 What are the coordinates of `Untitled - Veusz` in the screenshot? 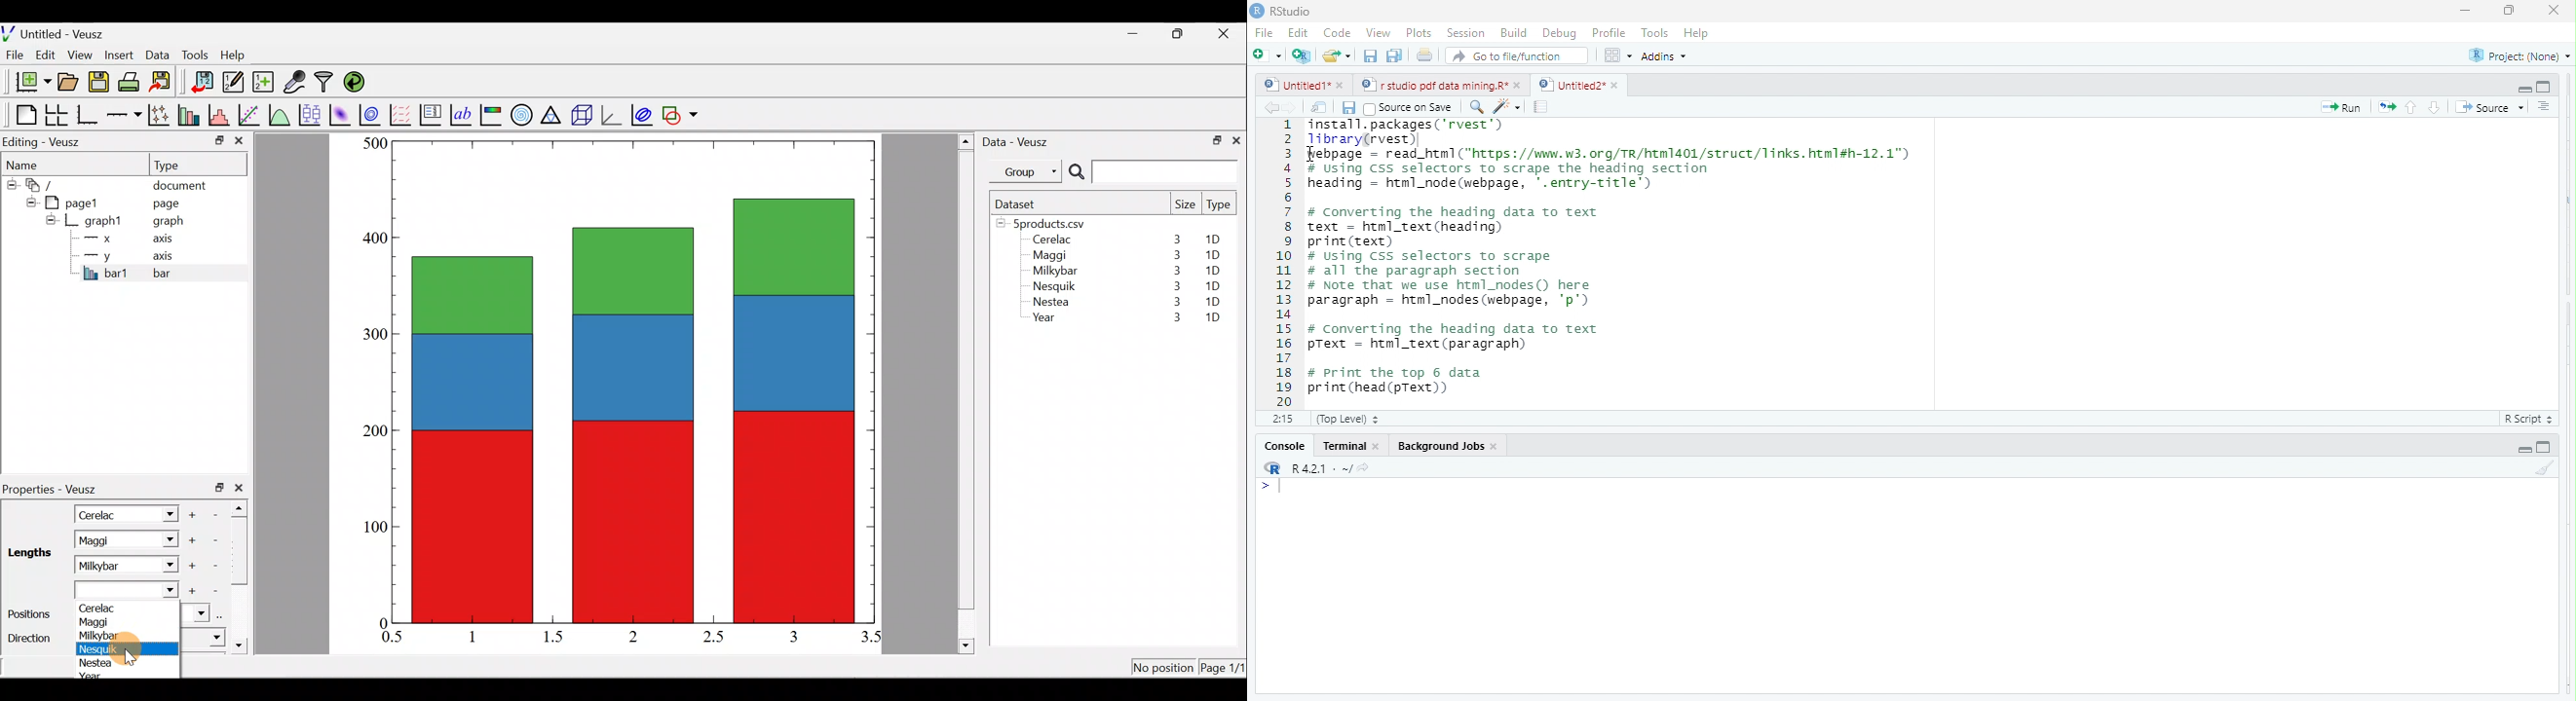 It's located at (58, 32).